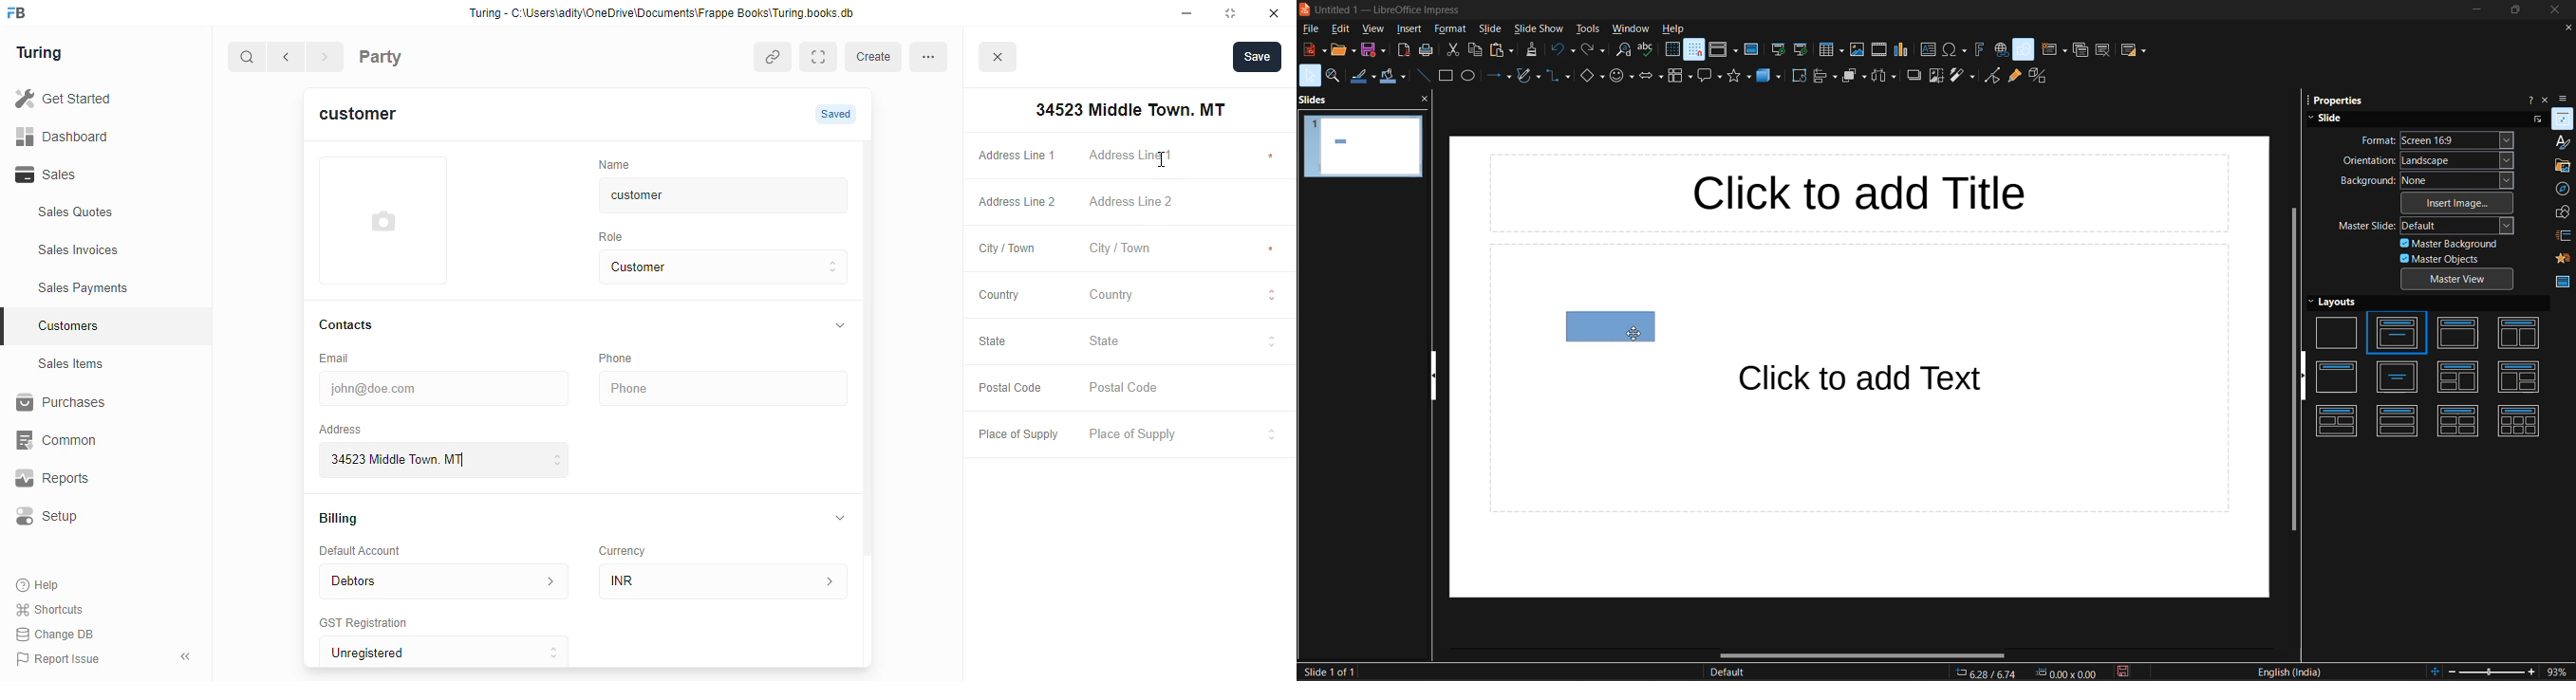 The width and height of the screenshot is (2576, 700). What do you see at coordinates (2461, 378) in the screenshot?
I see `title,2 content and content` at bounding box center [2461, 378].